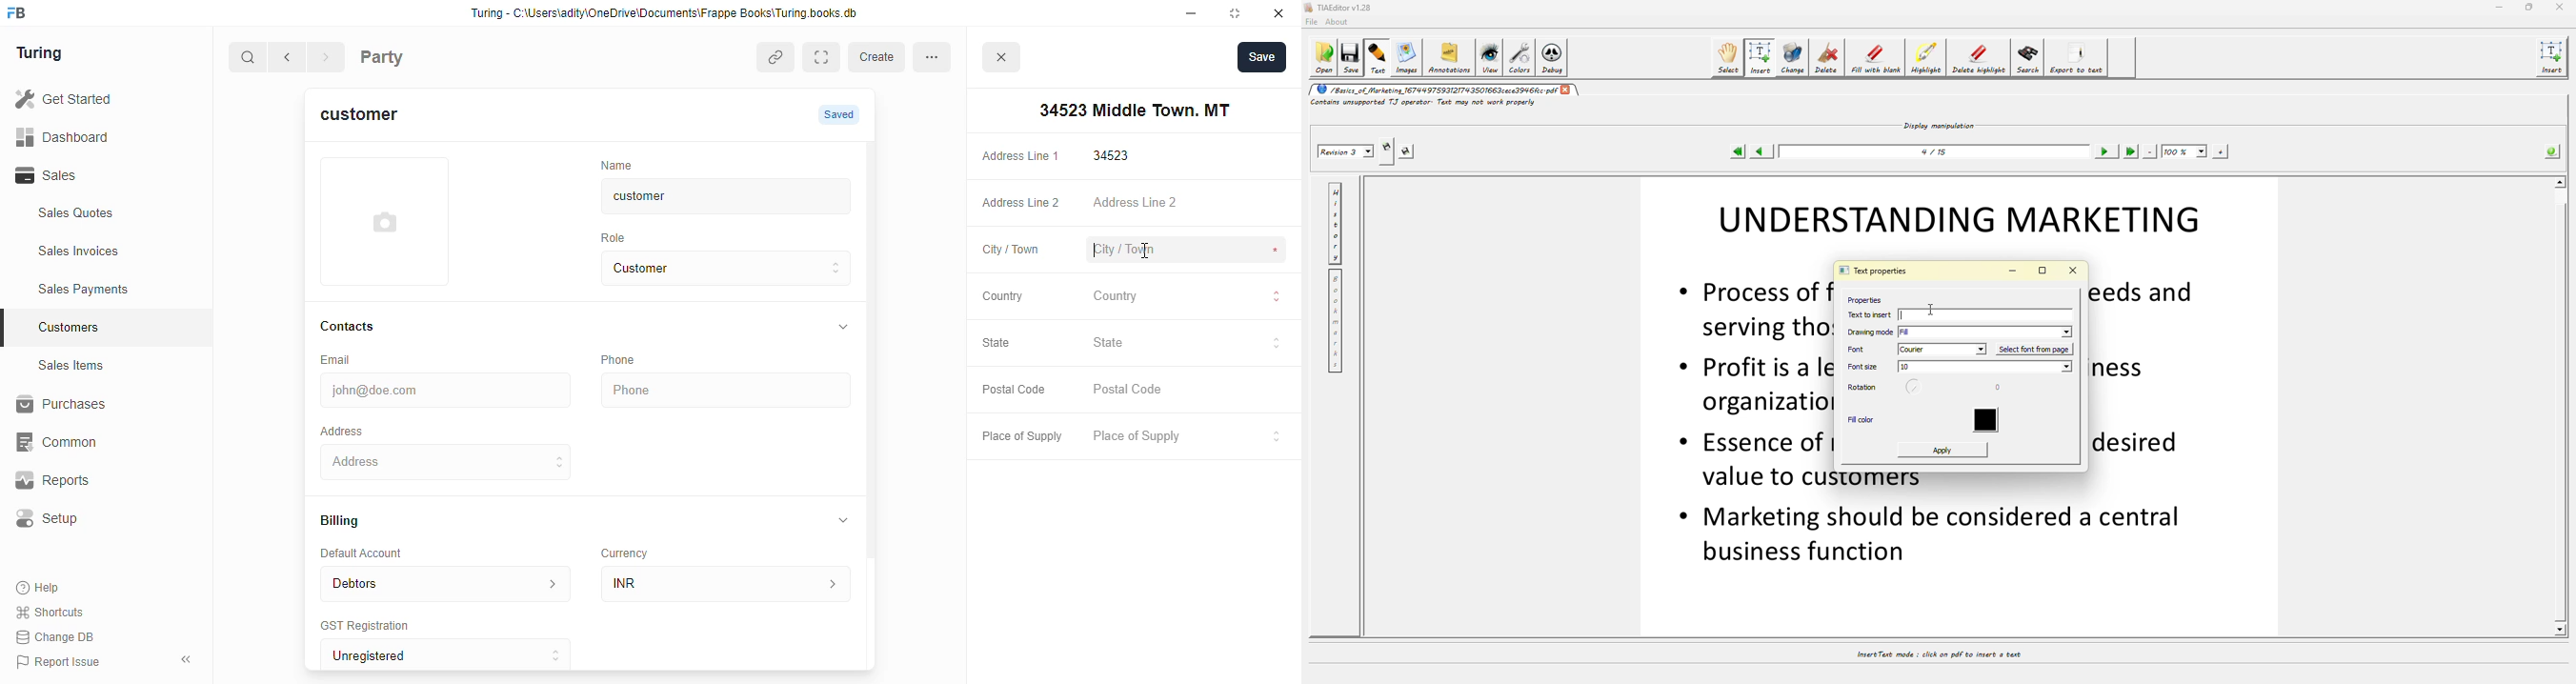  What do you see at coordinates (711, 269) in the screenshot?
I see `Customer` at bounding box center [711, 269].